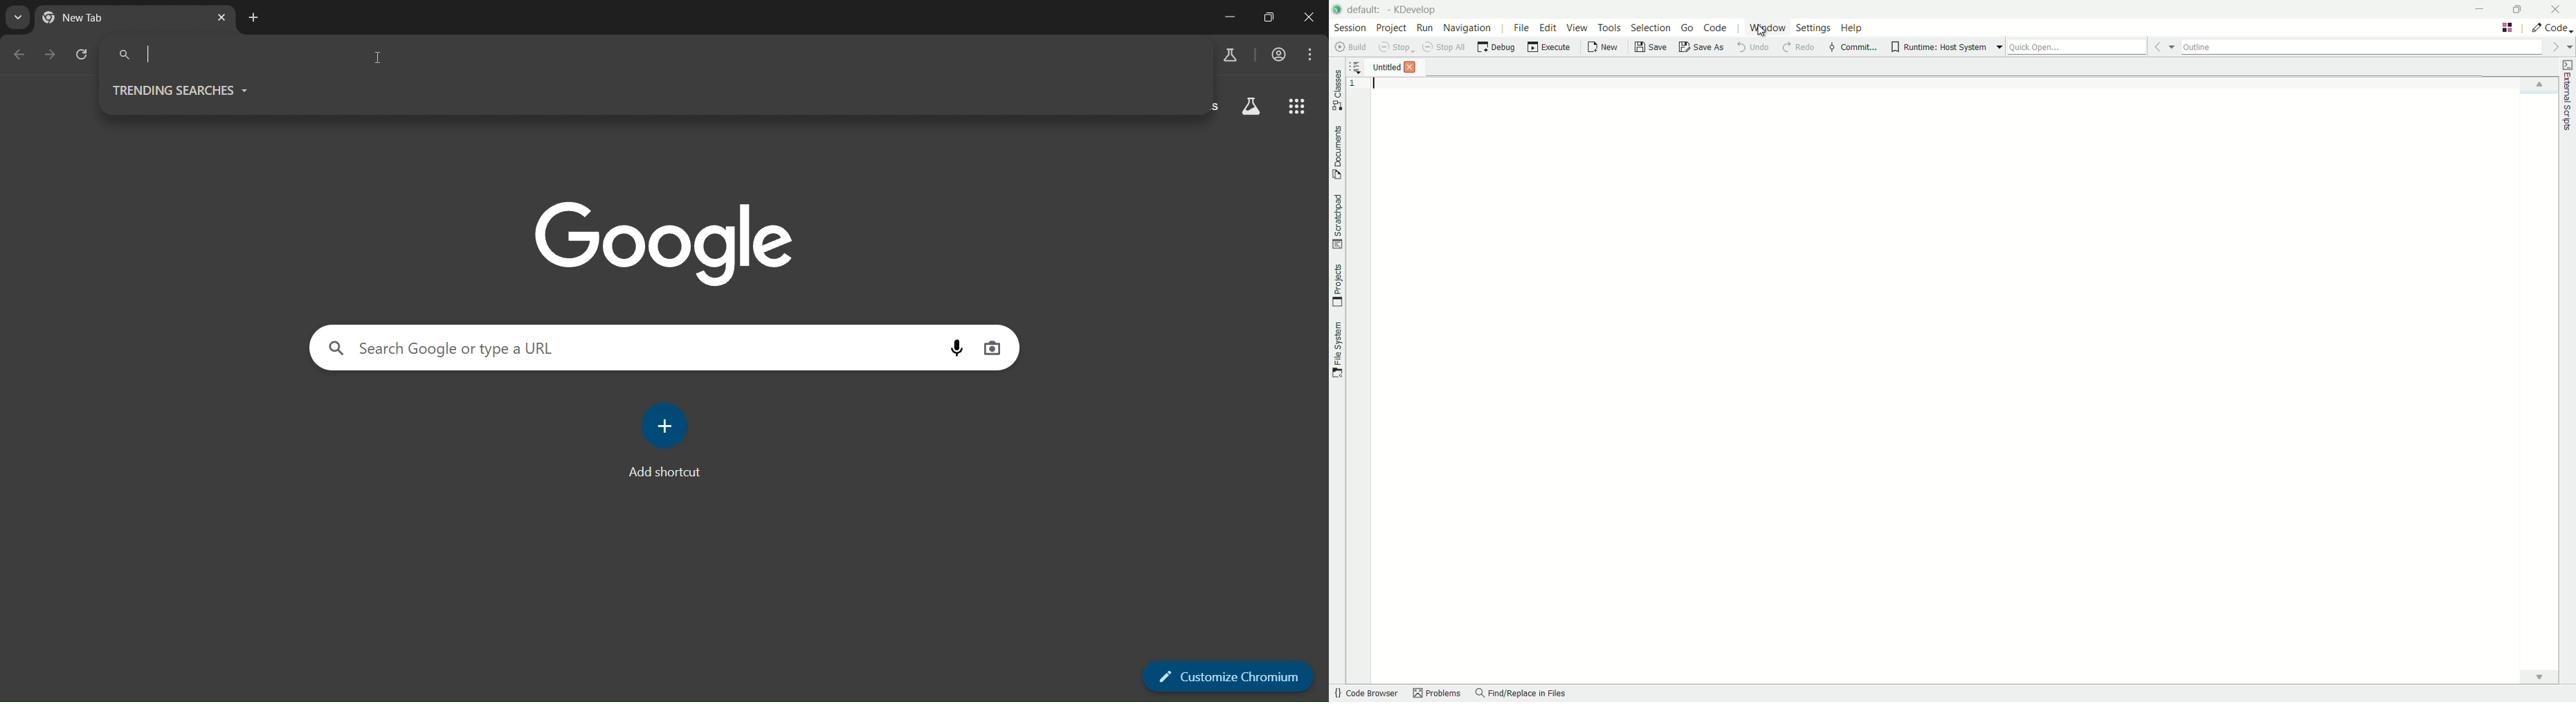 This screenshot has width=2576, height=728. I want to click on search labs, so click(1251, 106).